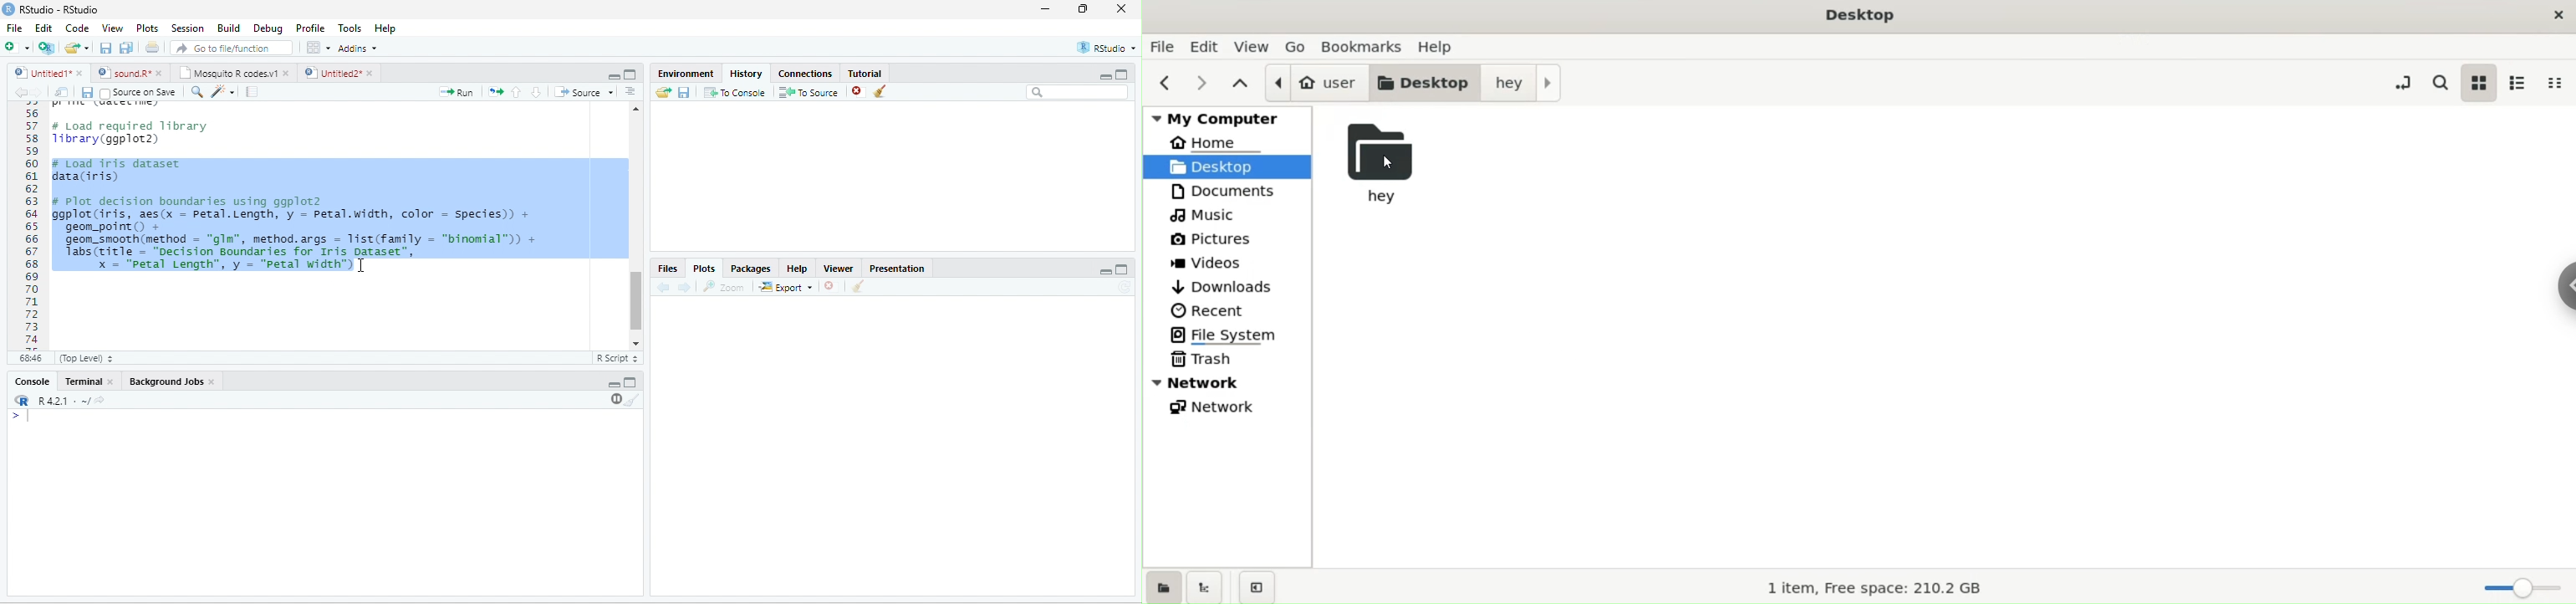  What do you see at coordinates (636, 301) in the screenshot?
I see `scroll bar` at bounding box center [636, 301].